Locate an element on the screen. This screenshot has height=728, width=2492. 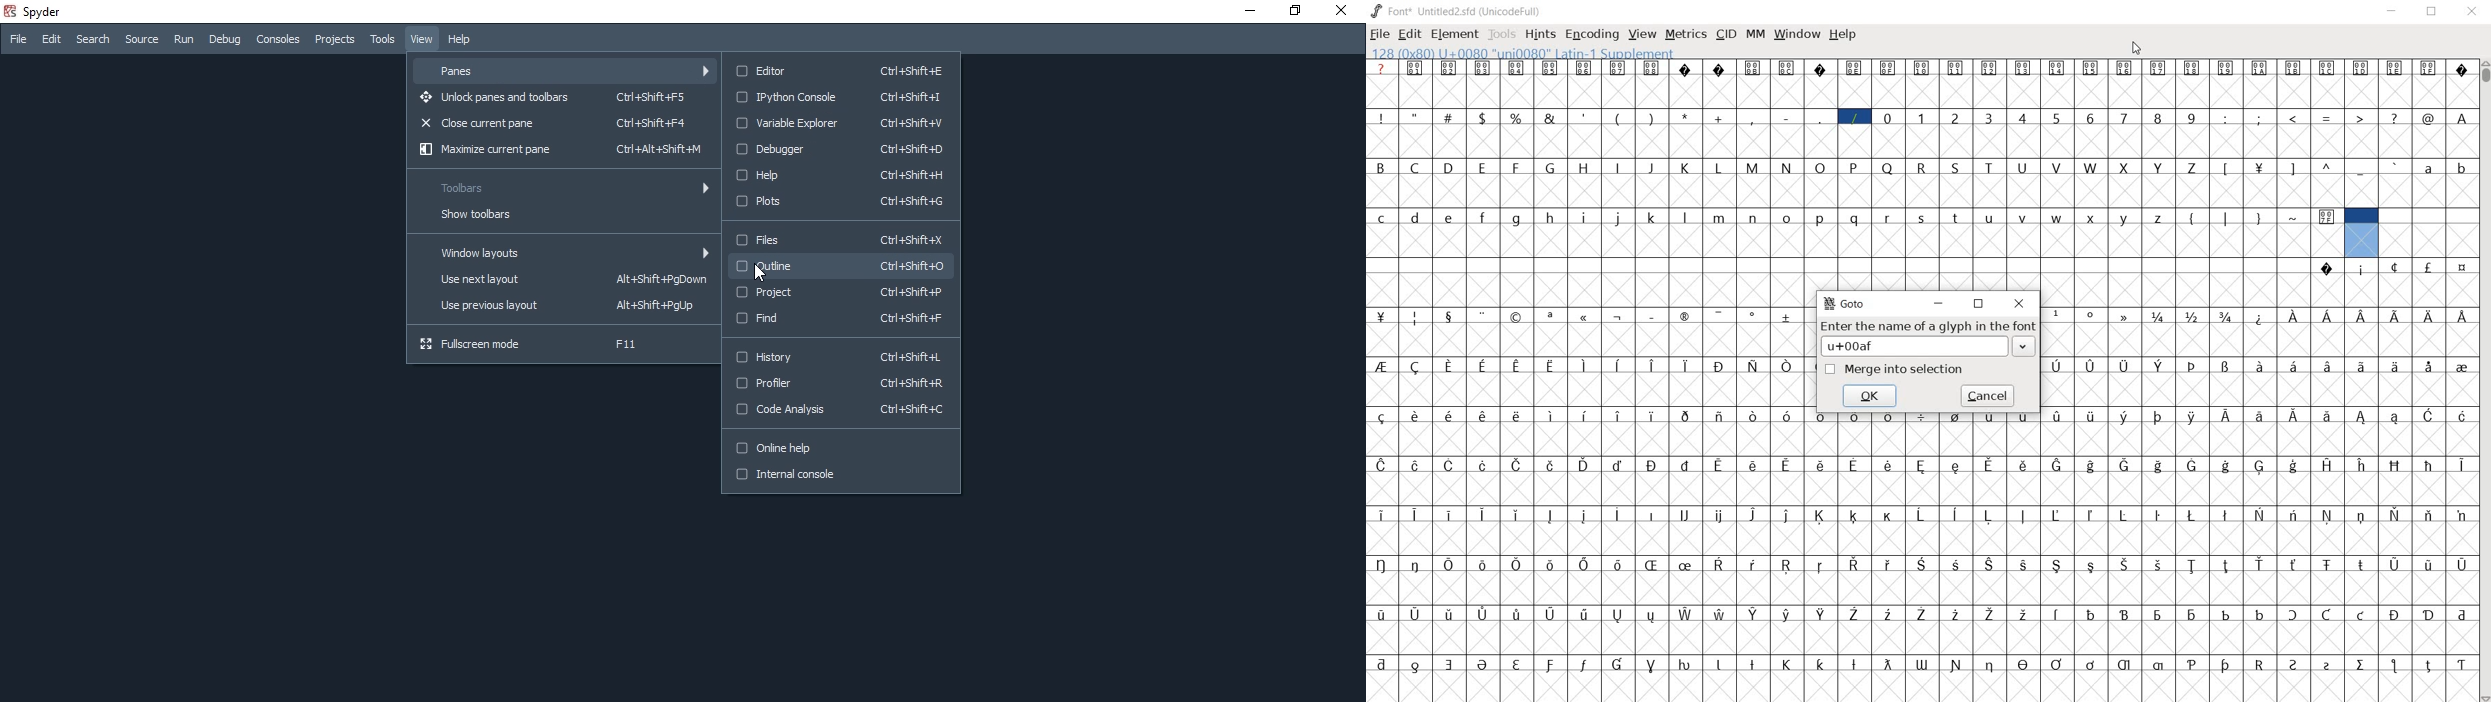
Editor is located at coordinates (836, 69).